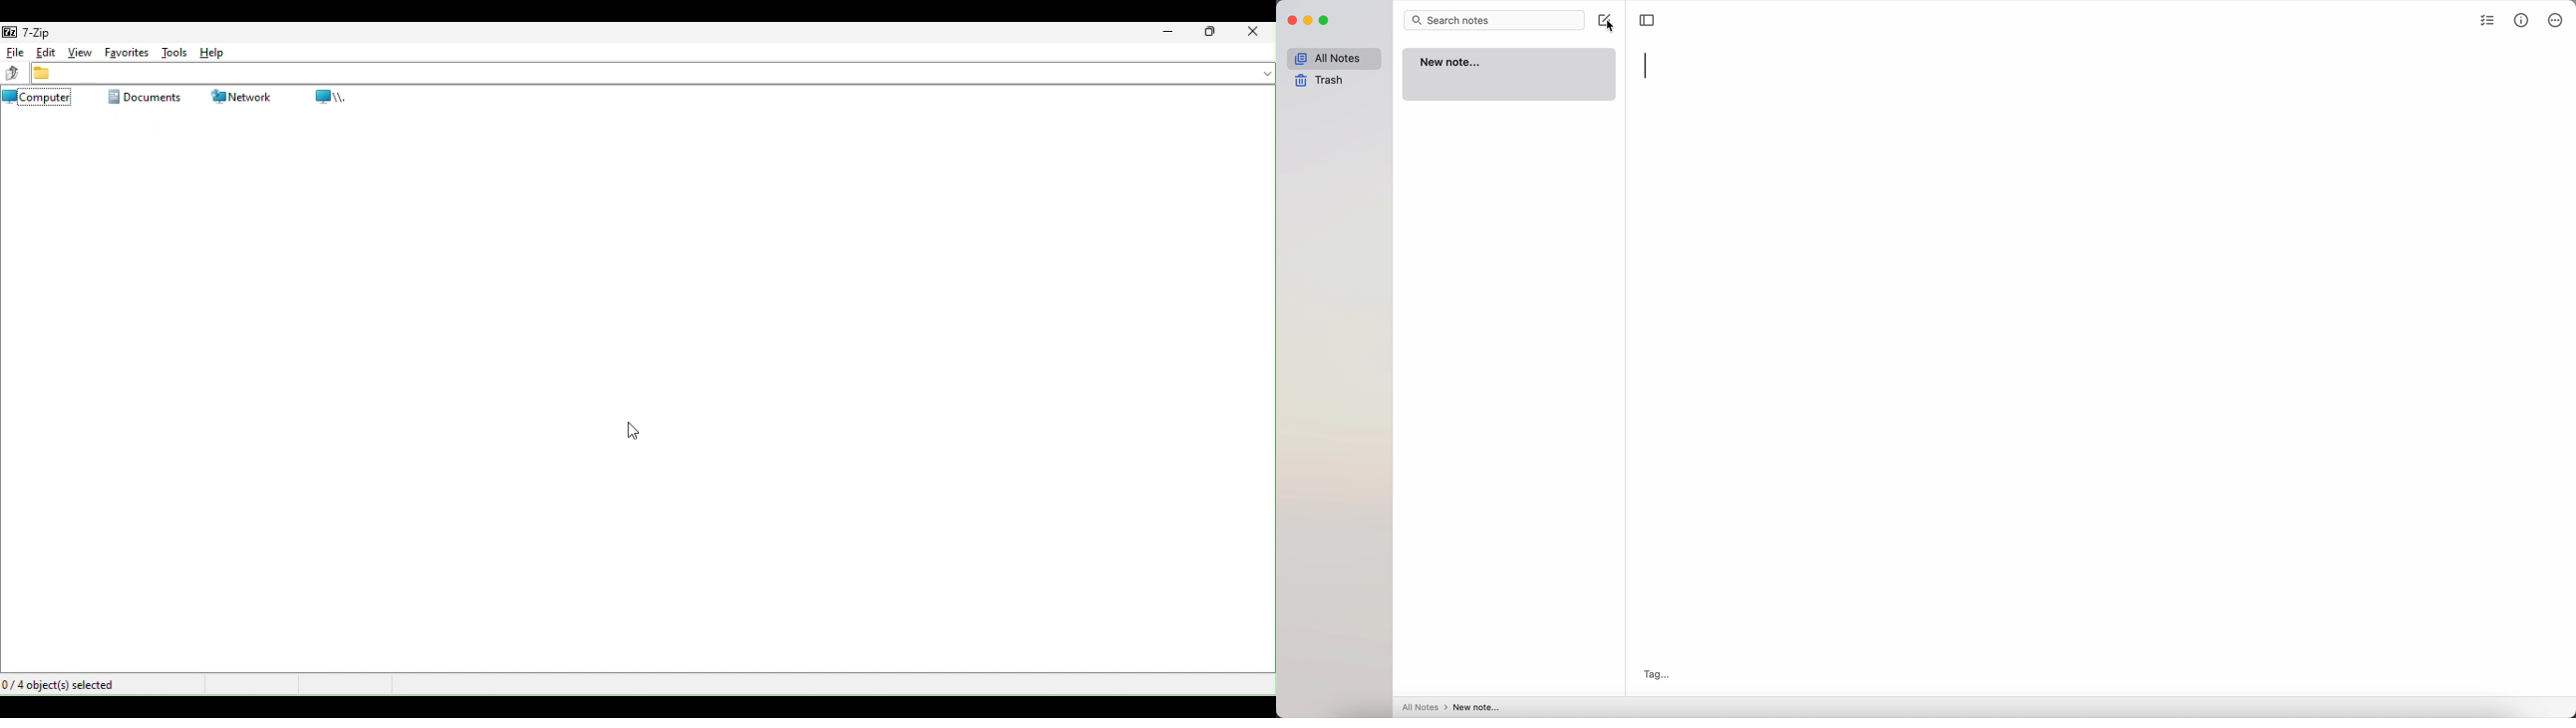 Image resolution: width=2576 pixels, height=728 pixels. What do you see at coordinates (1647, 21) in the screenshot?
I see `toggle sidebar` at bounding box center [1647, 21].